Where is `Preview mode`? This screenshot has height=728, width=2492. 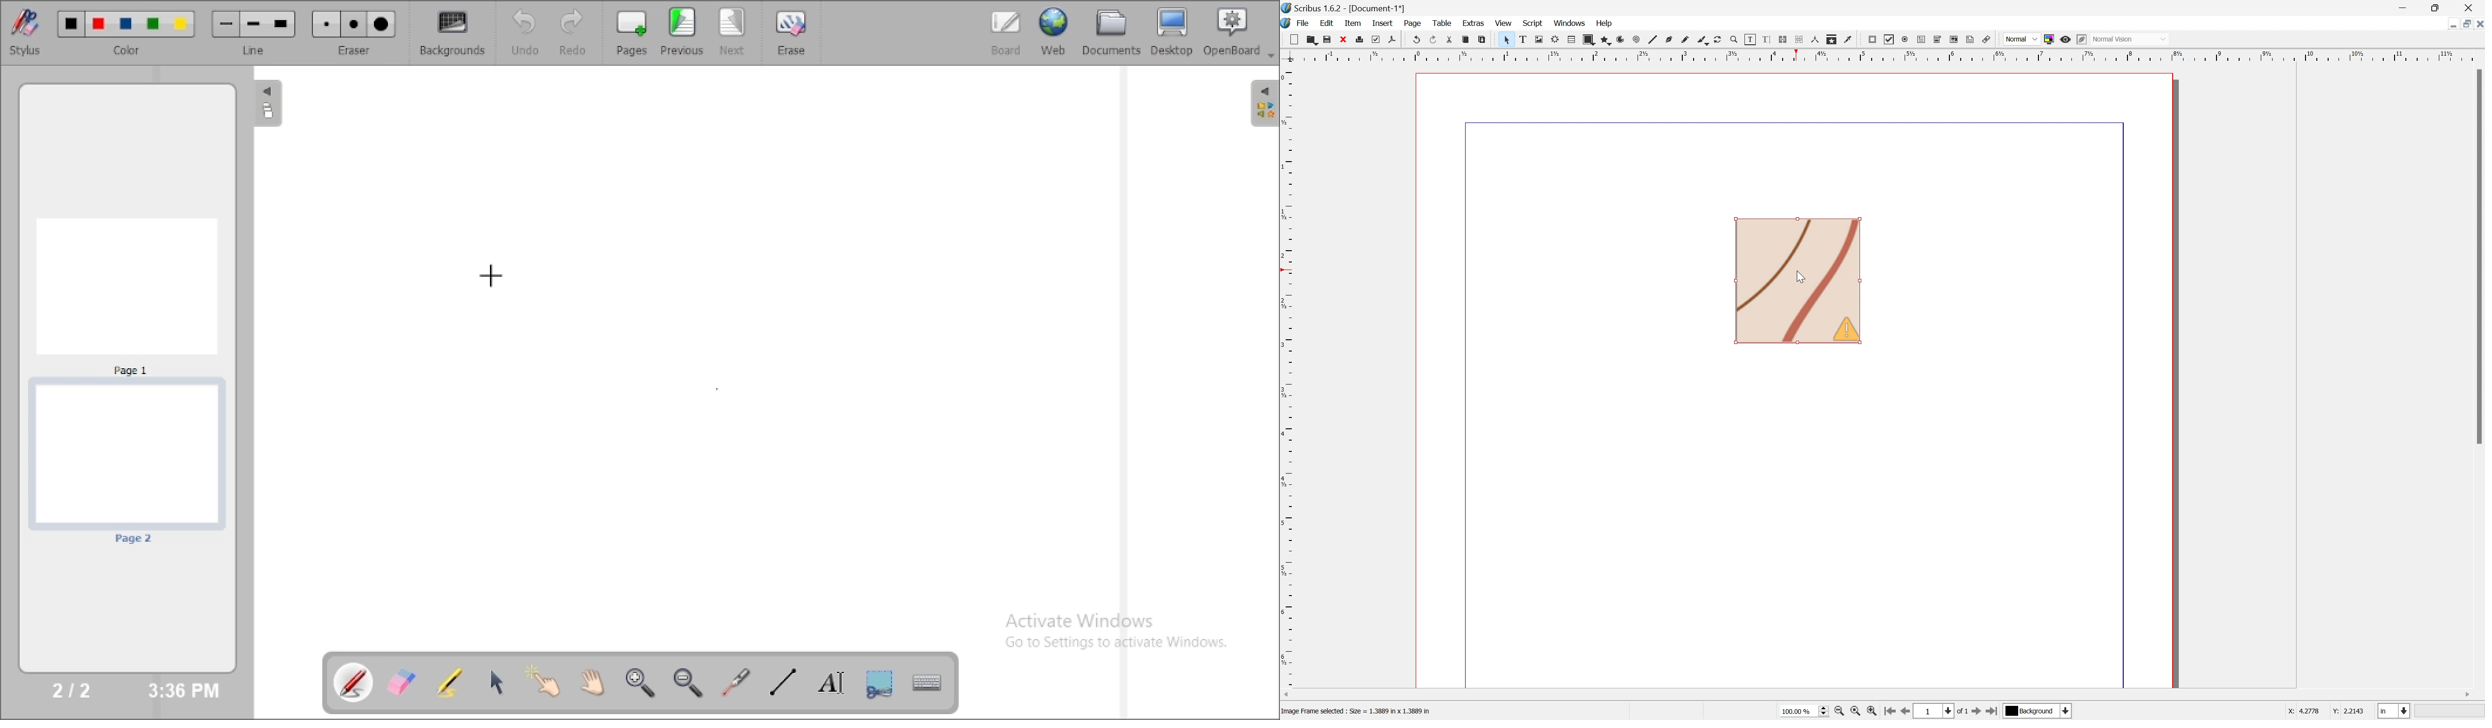
Preview mode is located at coordinates (2066, 39).